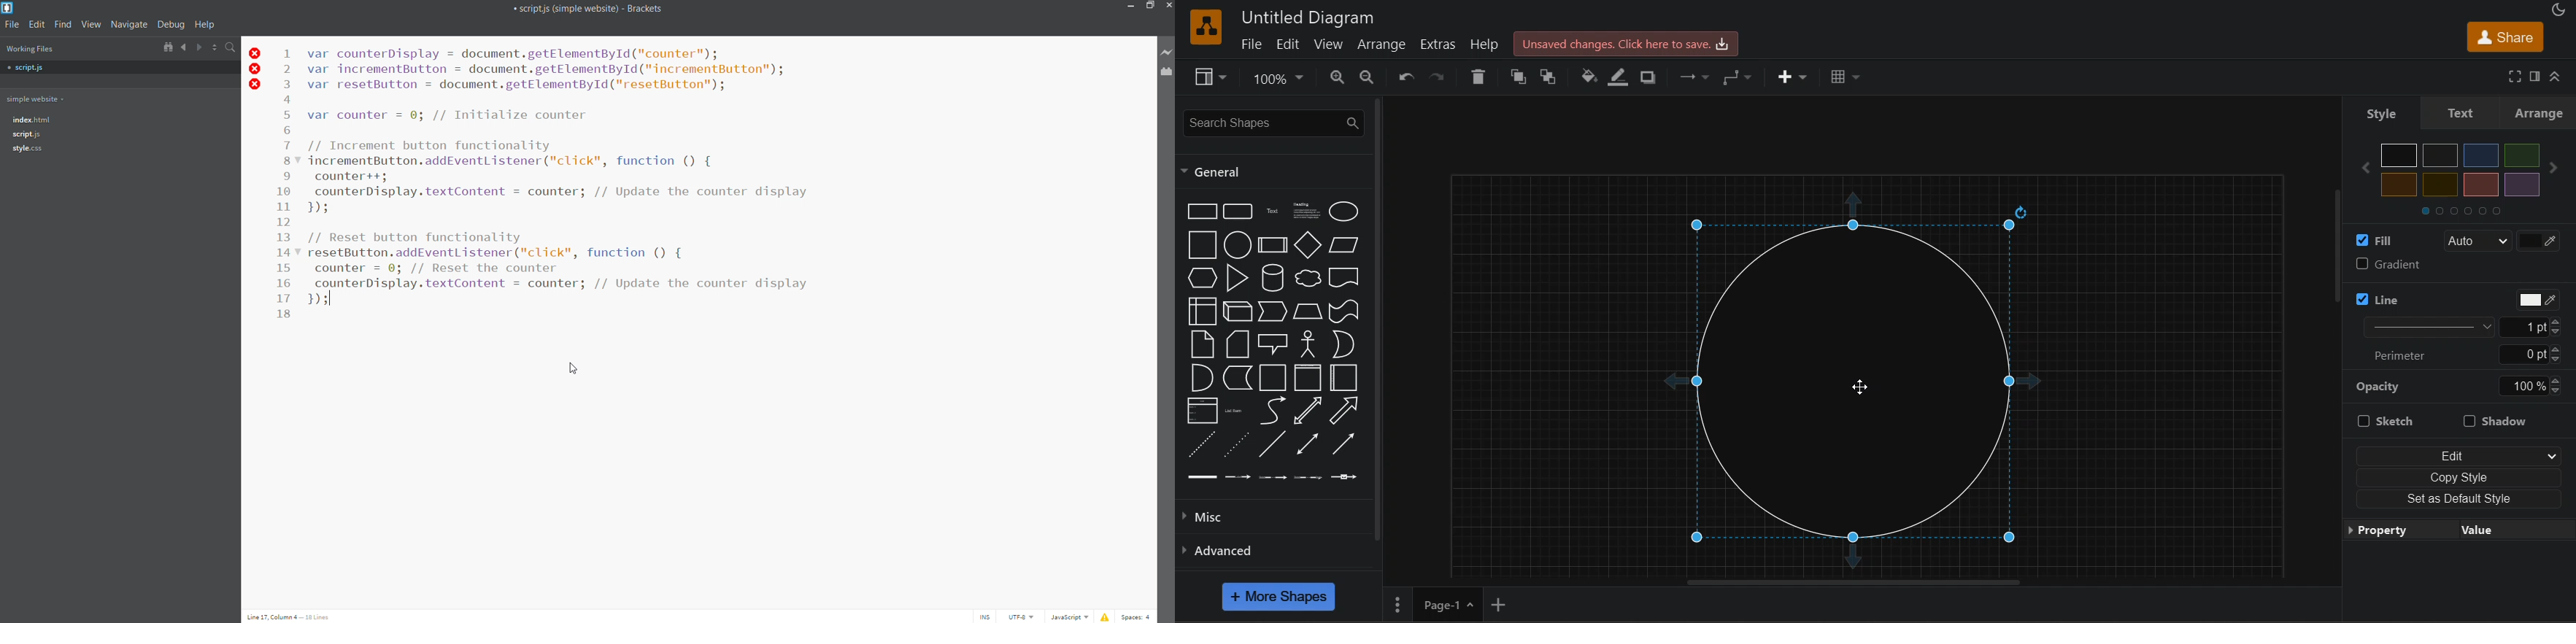  I want to click on extras, so click(1438, 45).